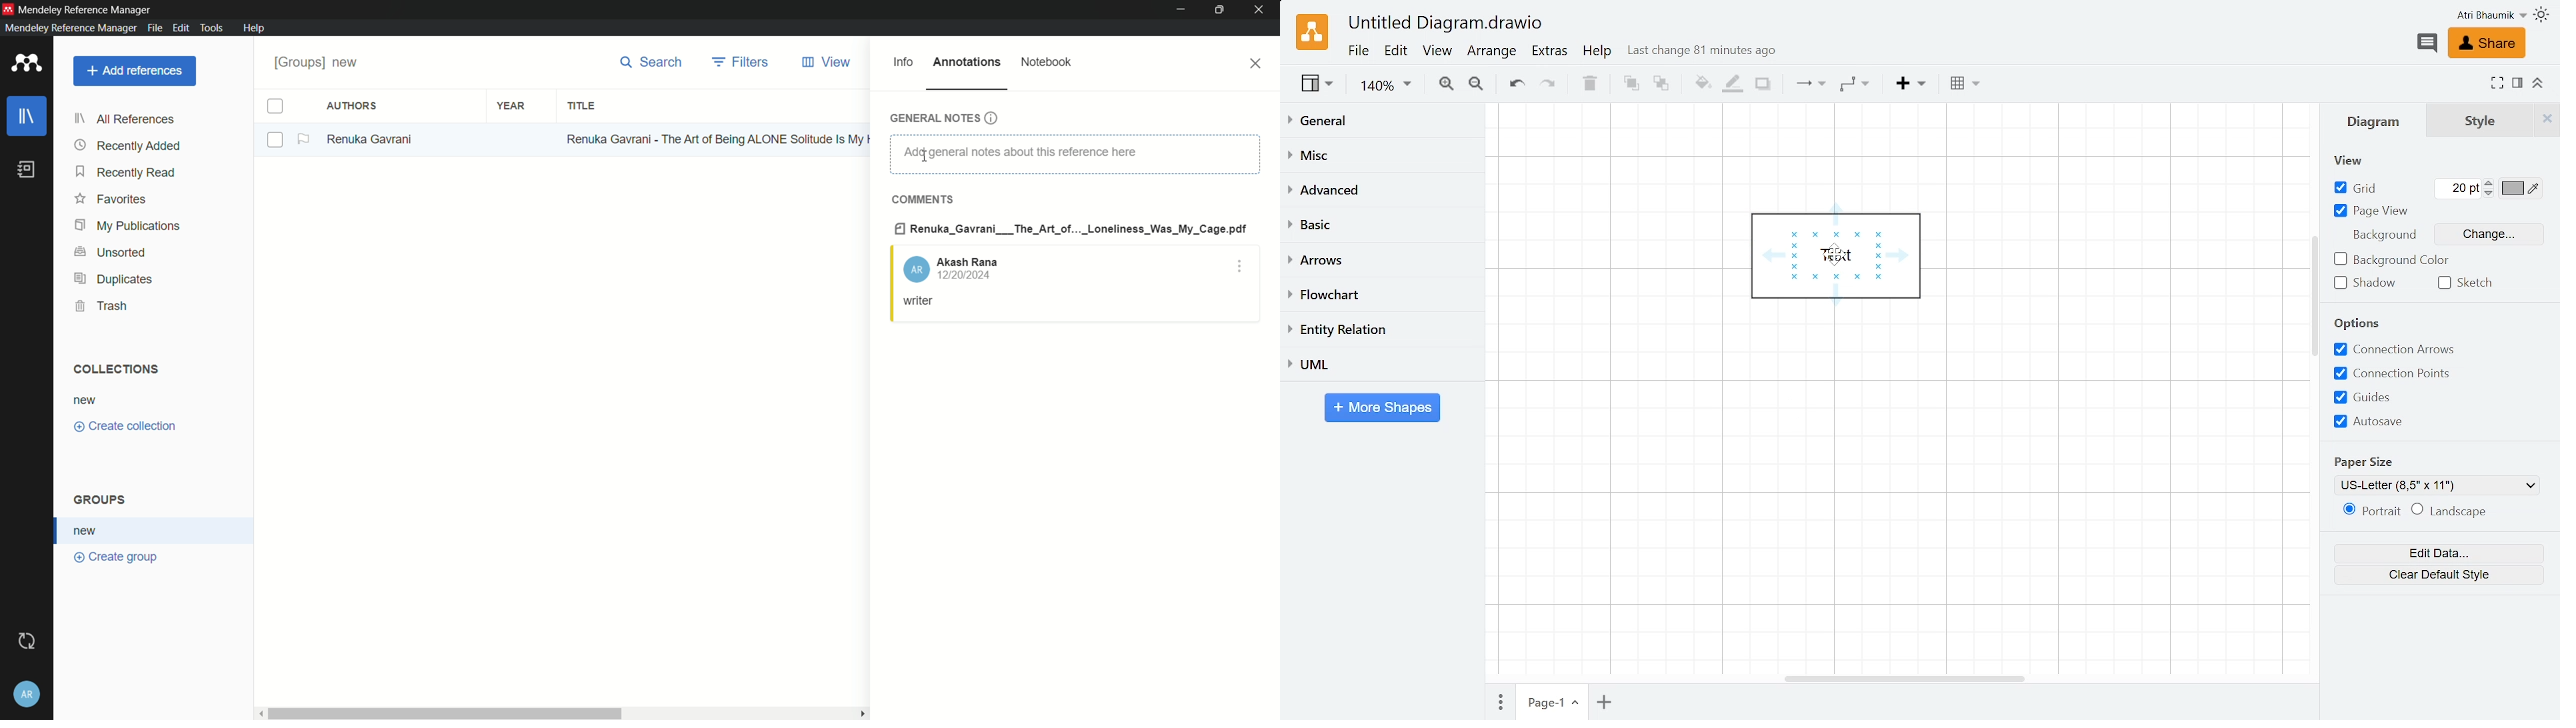 The image size is (2576, 728). Describe the element at coordinates (69, 28) in the screenshot. I see `mendeley reference manager` at that location.